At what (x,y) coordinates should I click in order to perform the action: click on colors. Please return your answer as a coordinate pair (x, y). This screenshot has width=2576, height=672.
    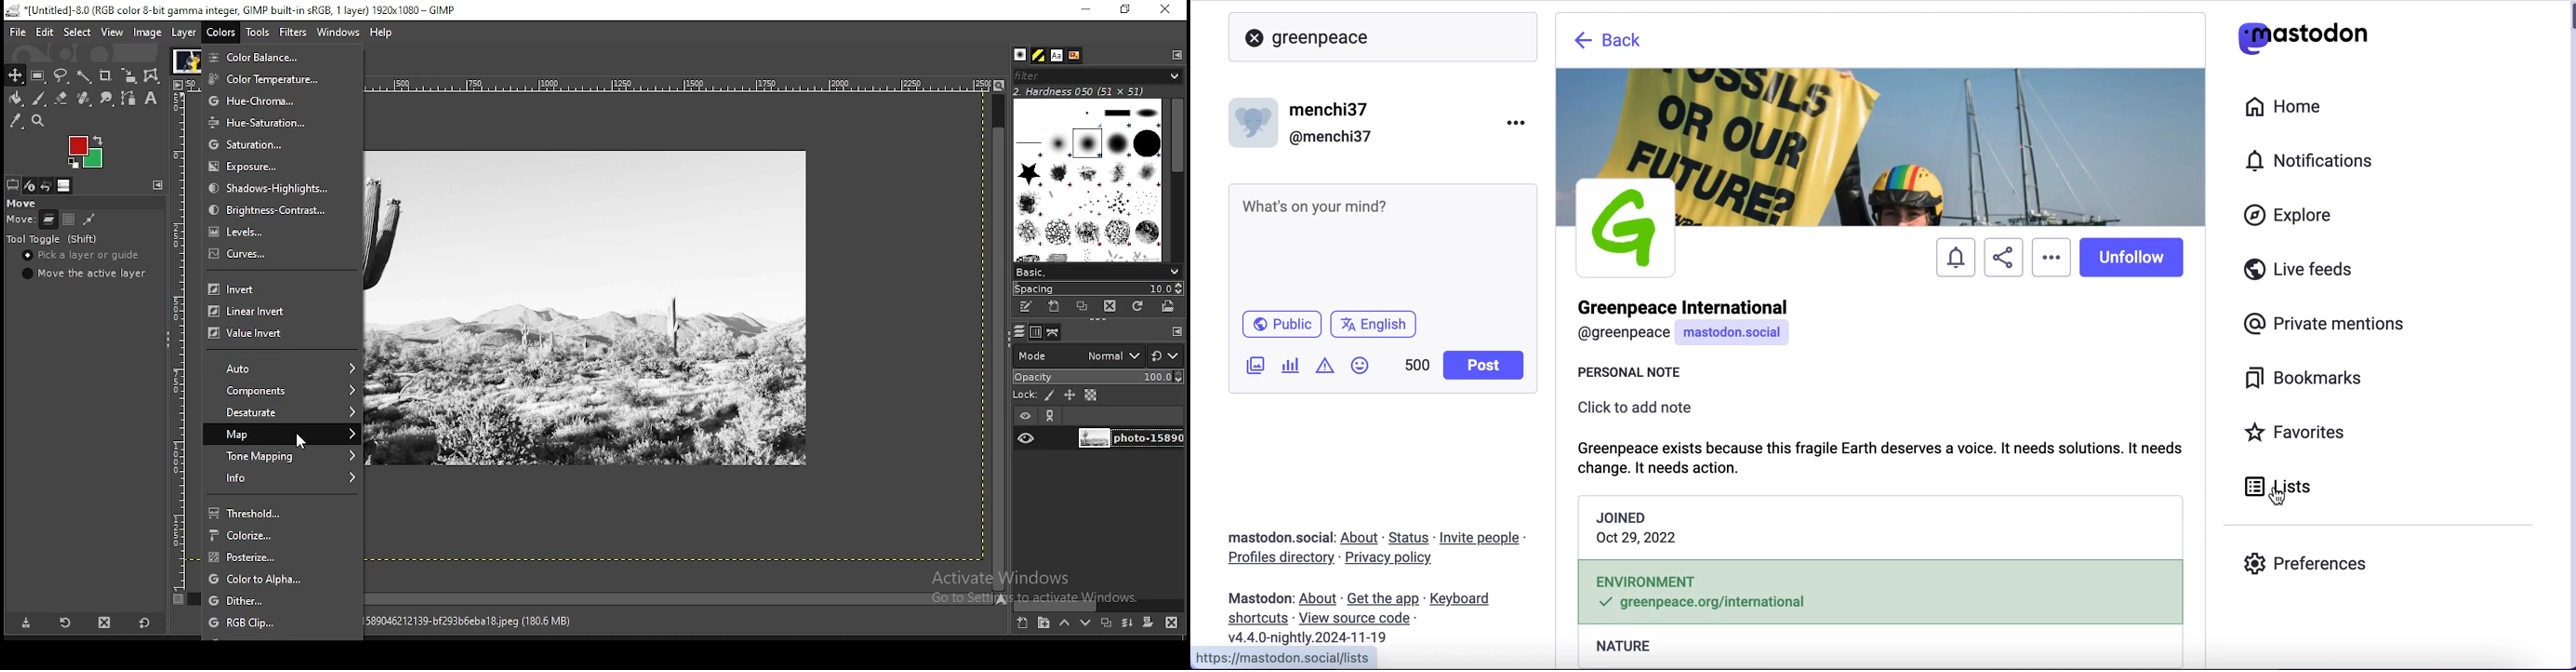
    Looking at the image, I should click on (222, 32).